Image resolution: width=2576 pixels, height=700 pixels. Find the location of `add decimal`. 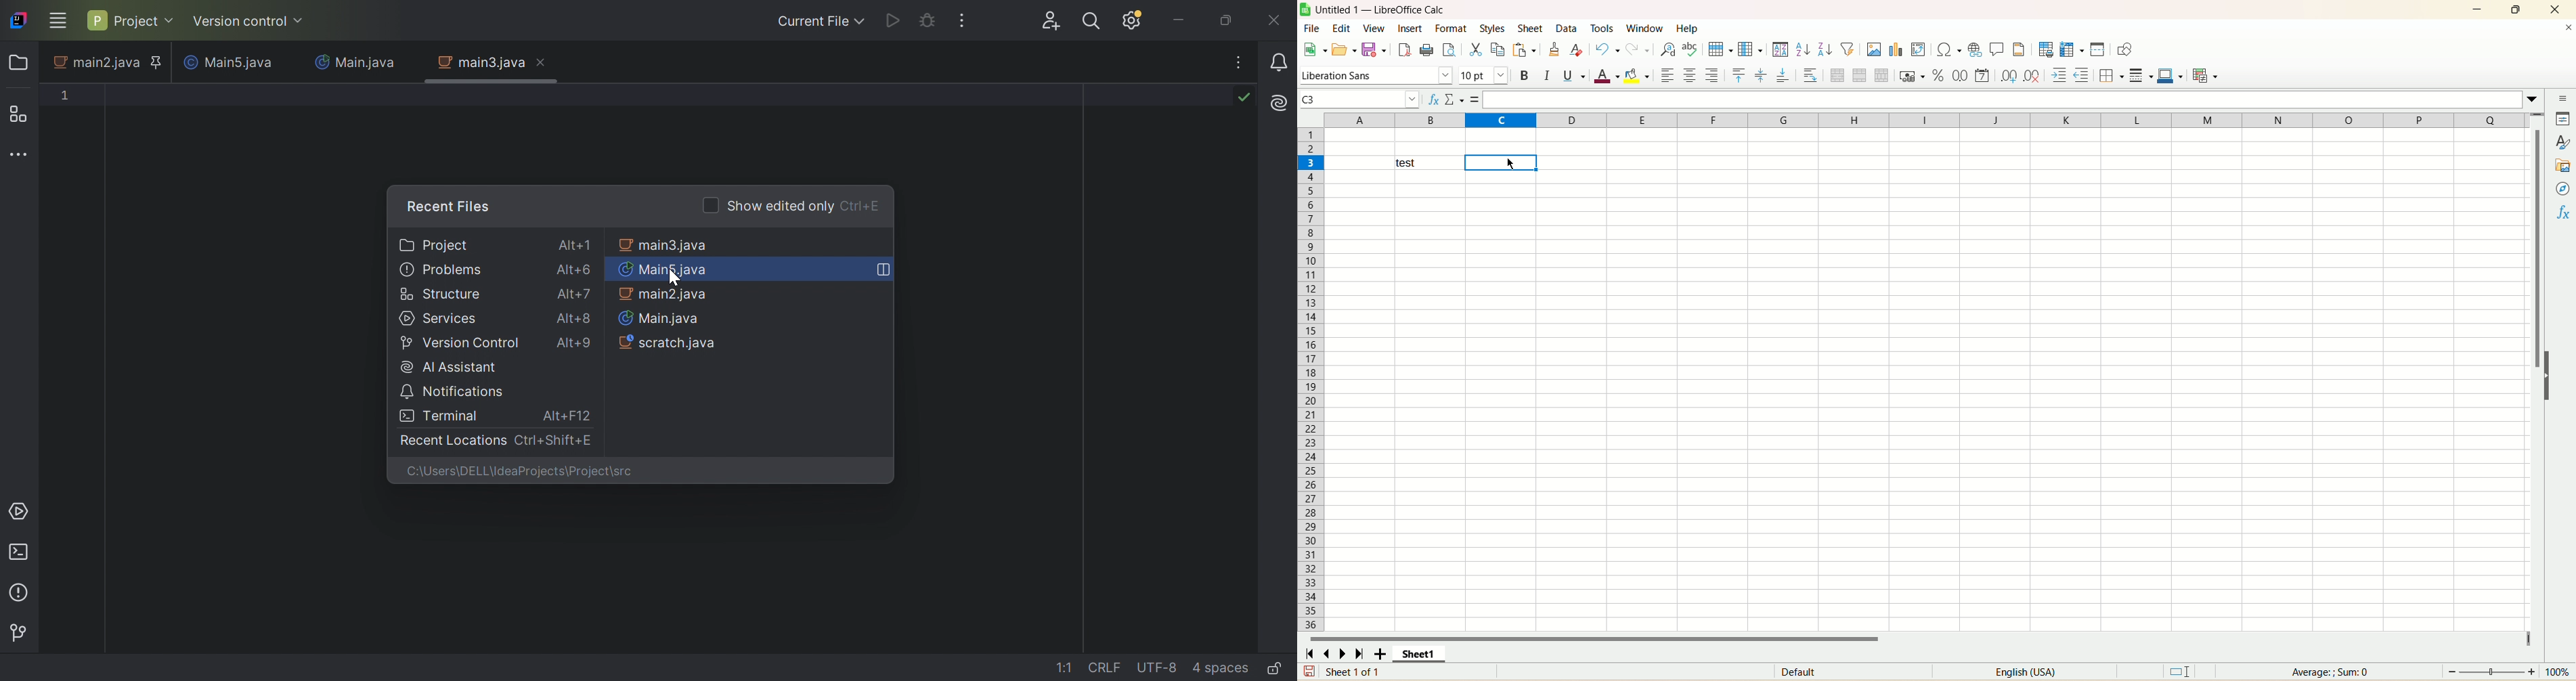

add decimal is located at coordinates (2010, 76).